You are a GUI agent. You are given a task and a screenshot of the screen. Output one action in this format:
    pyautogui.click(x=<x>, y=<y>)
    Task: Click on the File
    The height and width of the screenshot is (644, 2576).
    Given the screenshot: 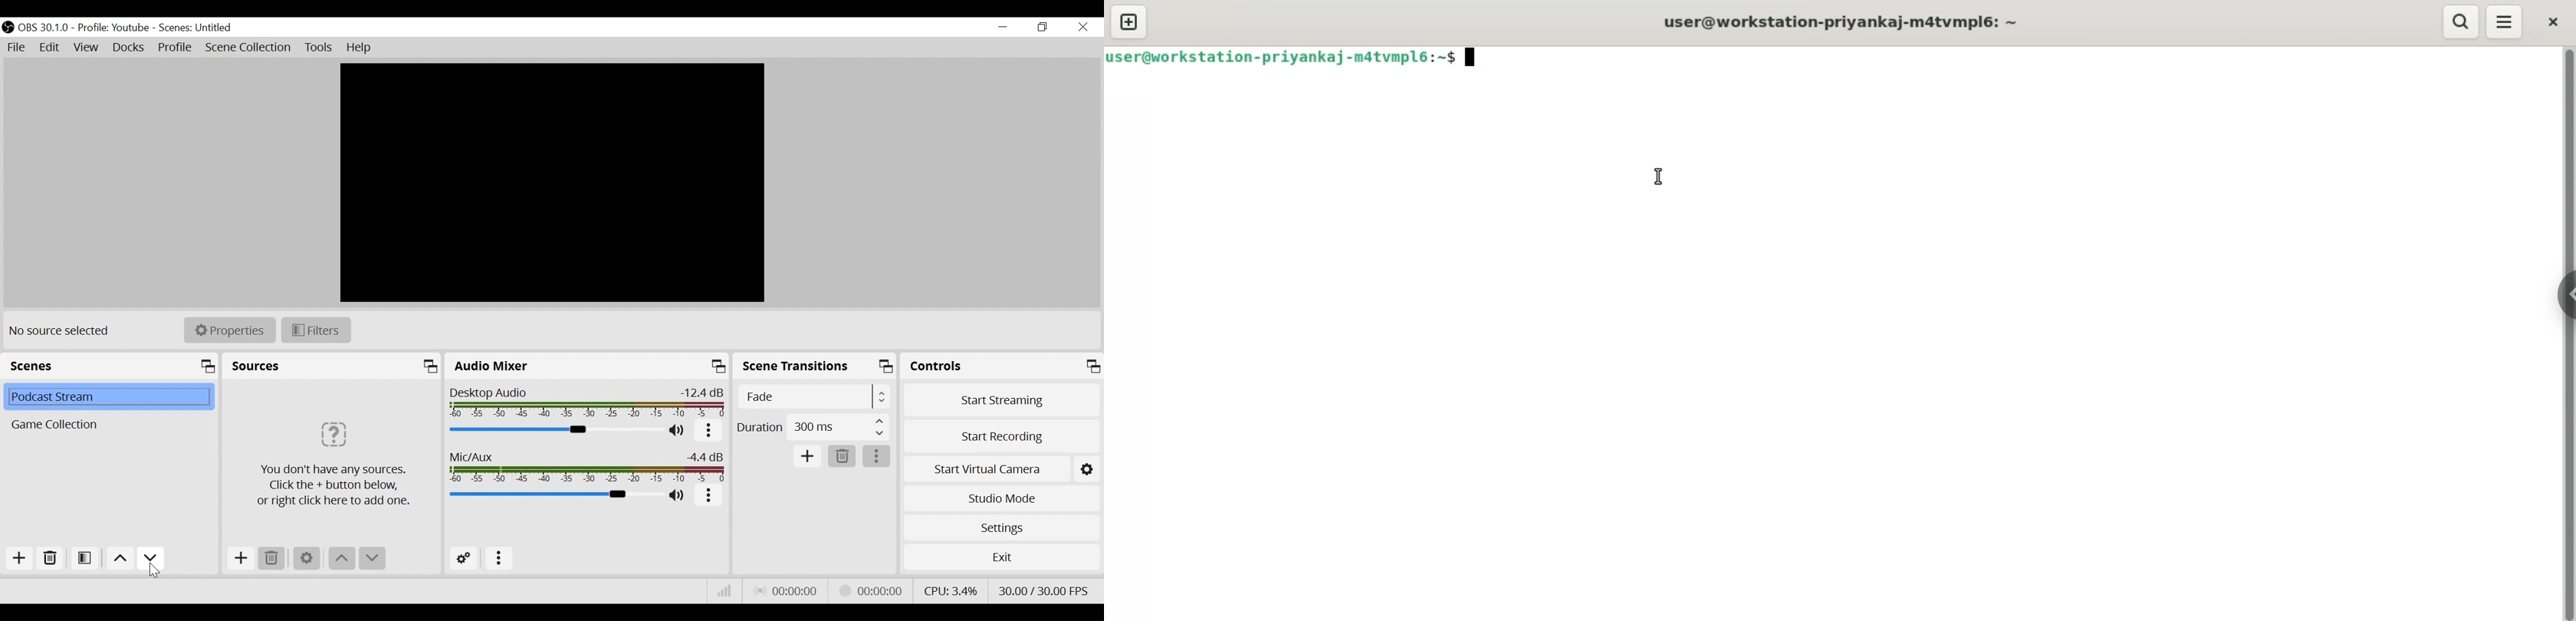 What is the action you would take?
    pyautogui.click(x=16, y=47)
    